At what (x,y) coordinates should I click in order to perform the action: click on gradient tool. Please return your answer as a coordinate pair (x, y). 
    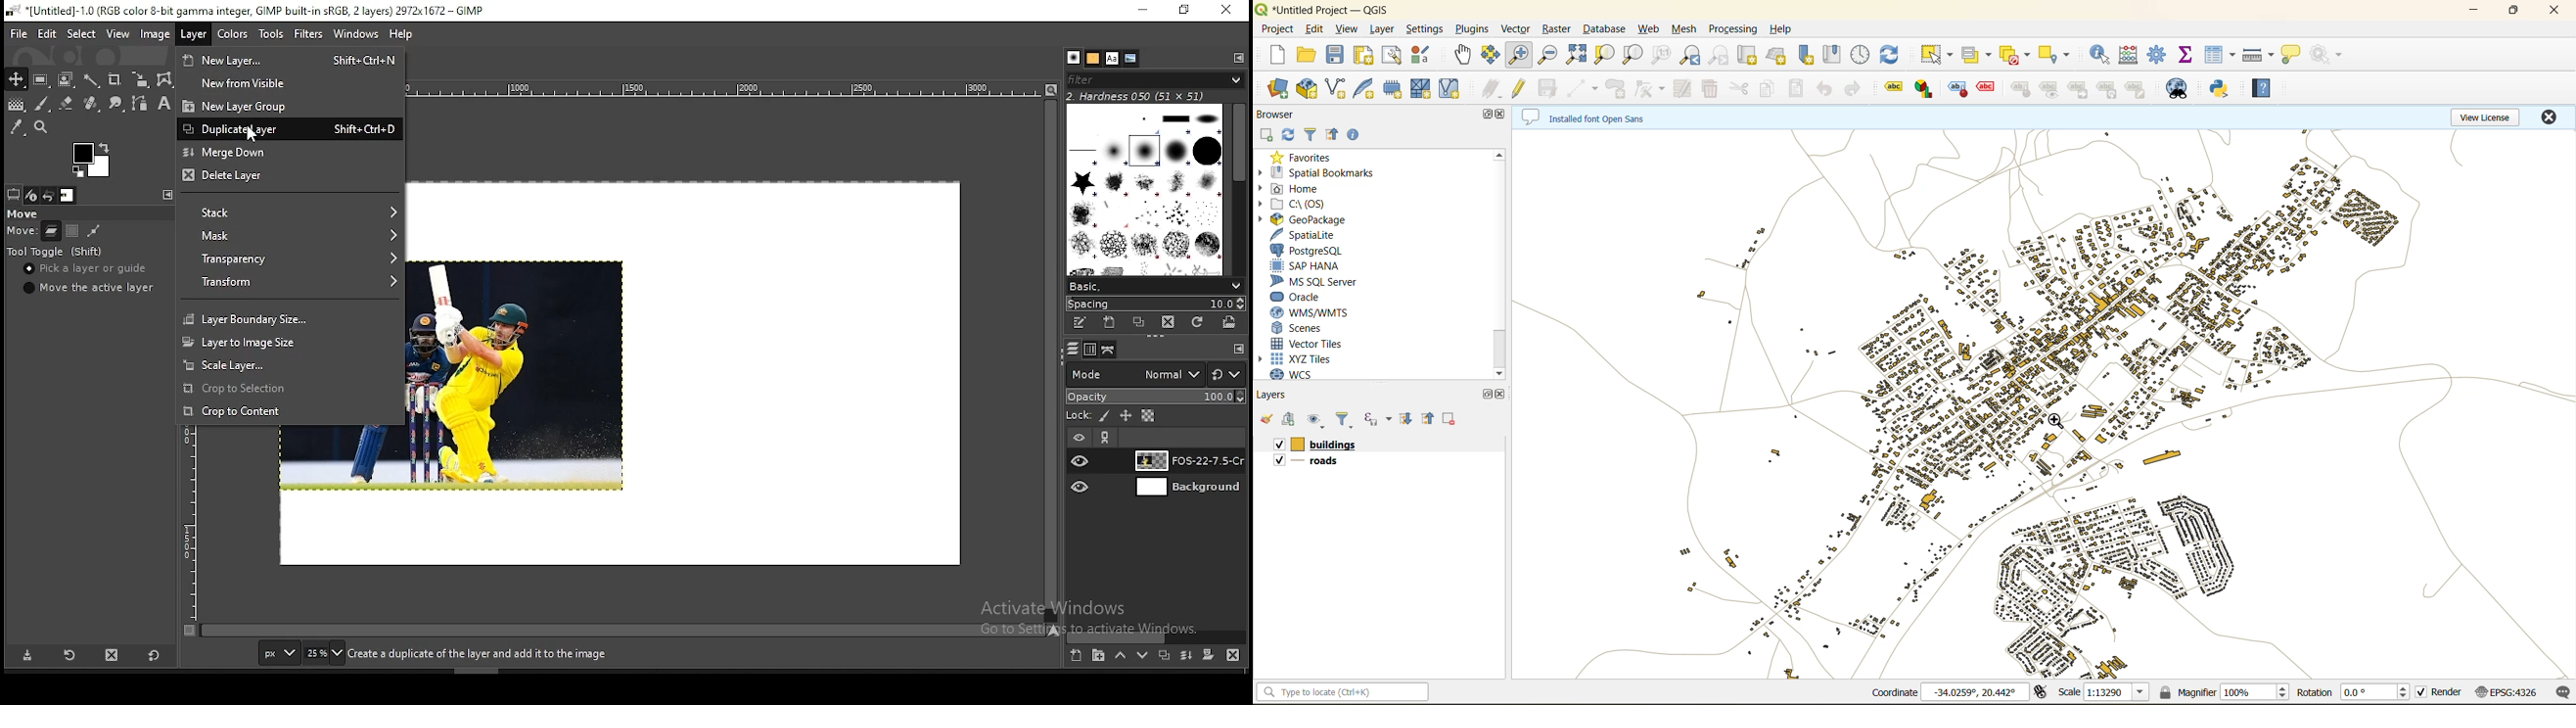
    Looking at the image, I should click on (16, 106).